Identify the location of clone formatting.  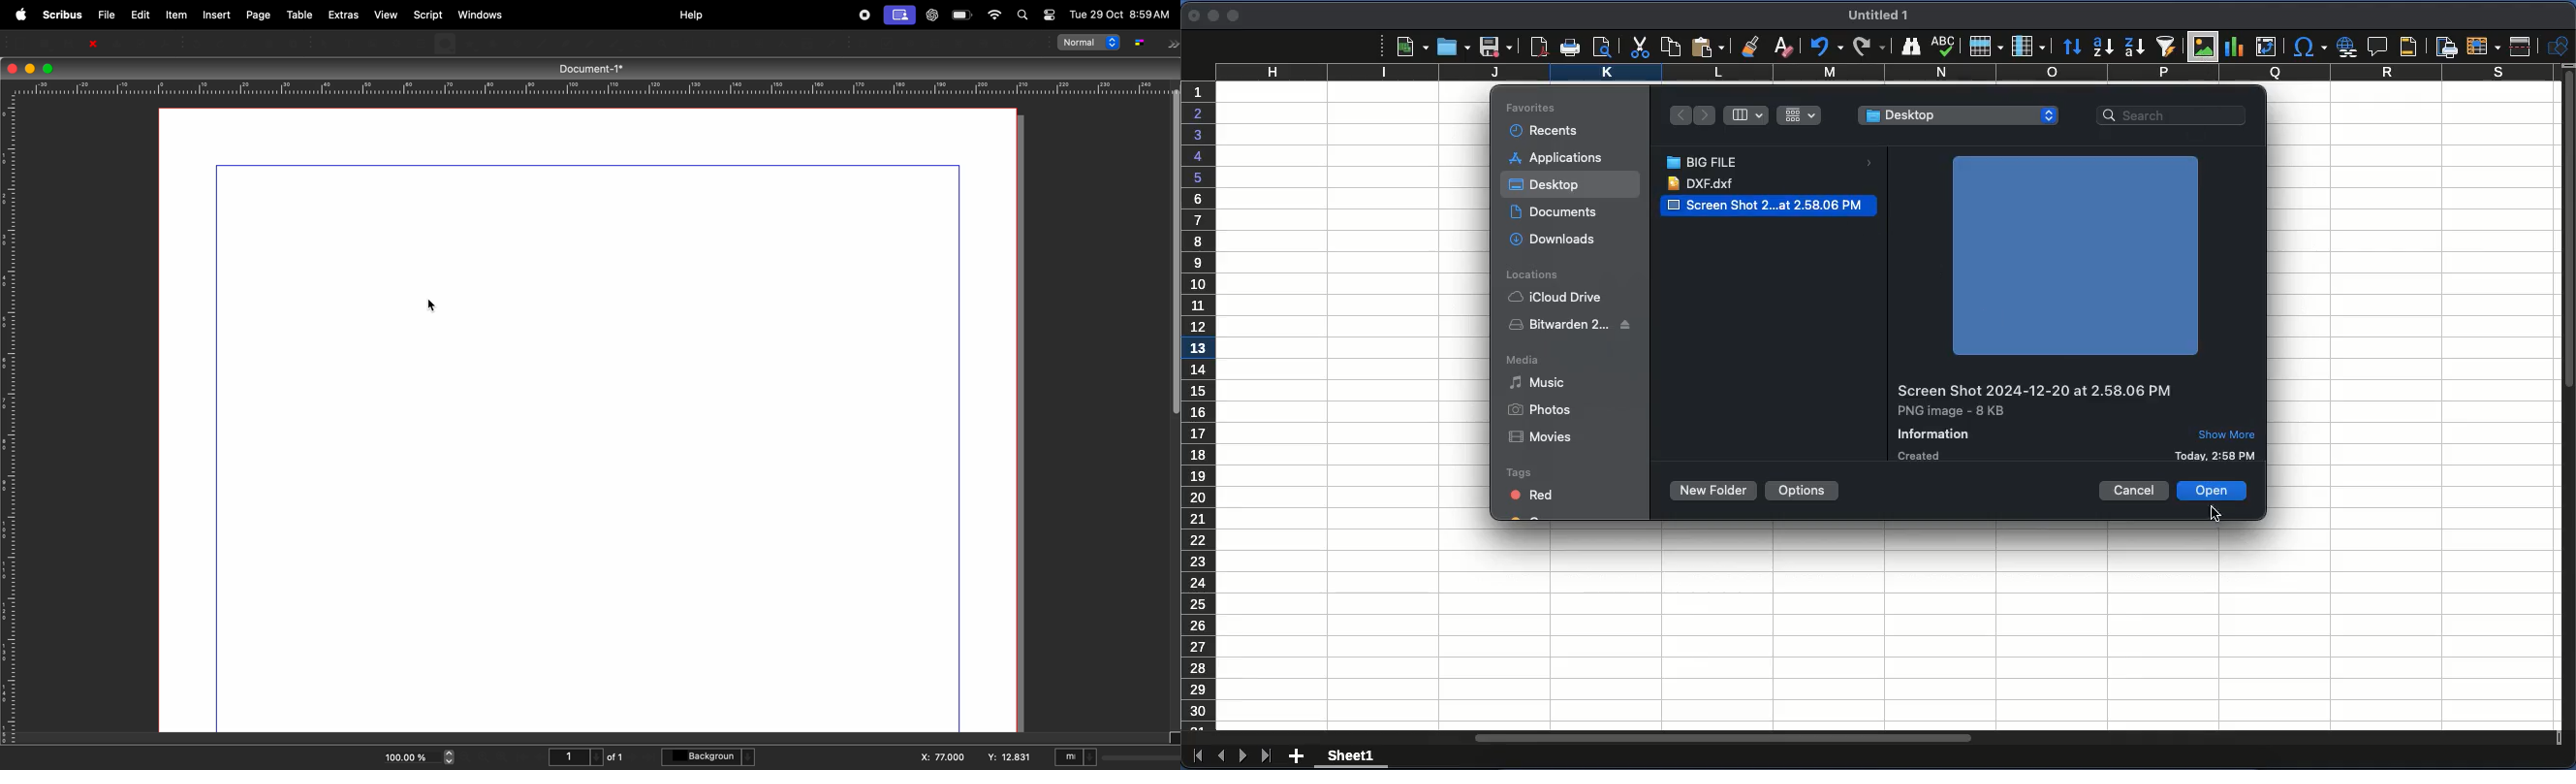
(1750, 45).